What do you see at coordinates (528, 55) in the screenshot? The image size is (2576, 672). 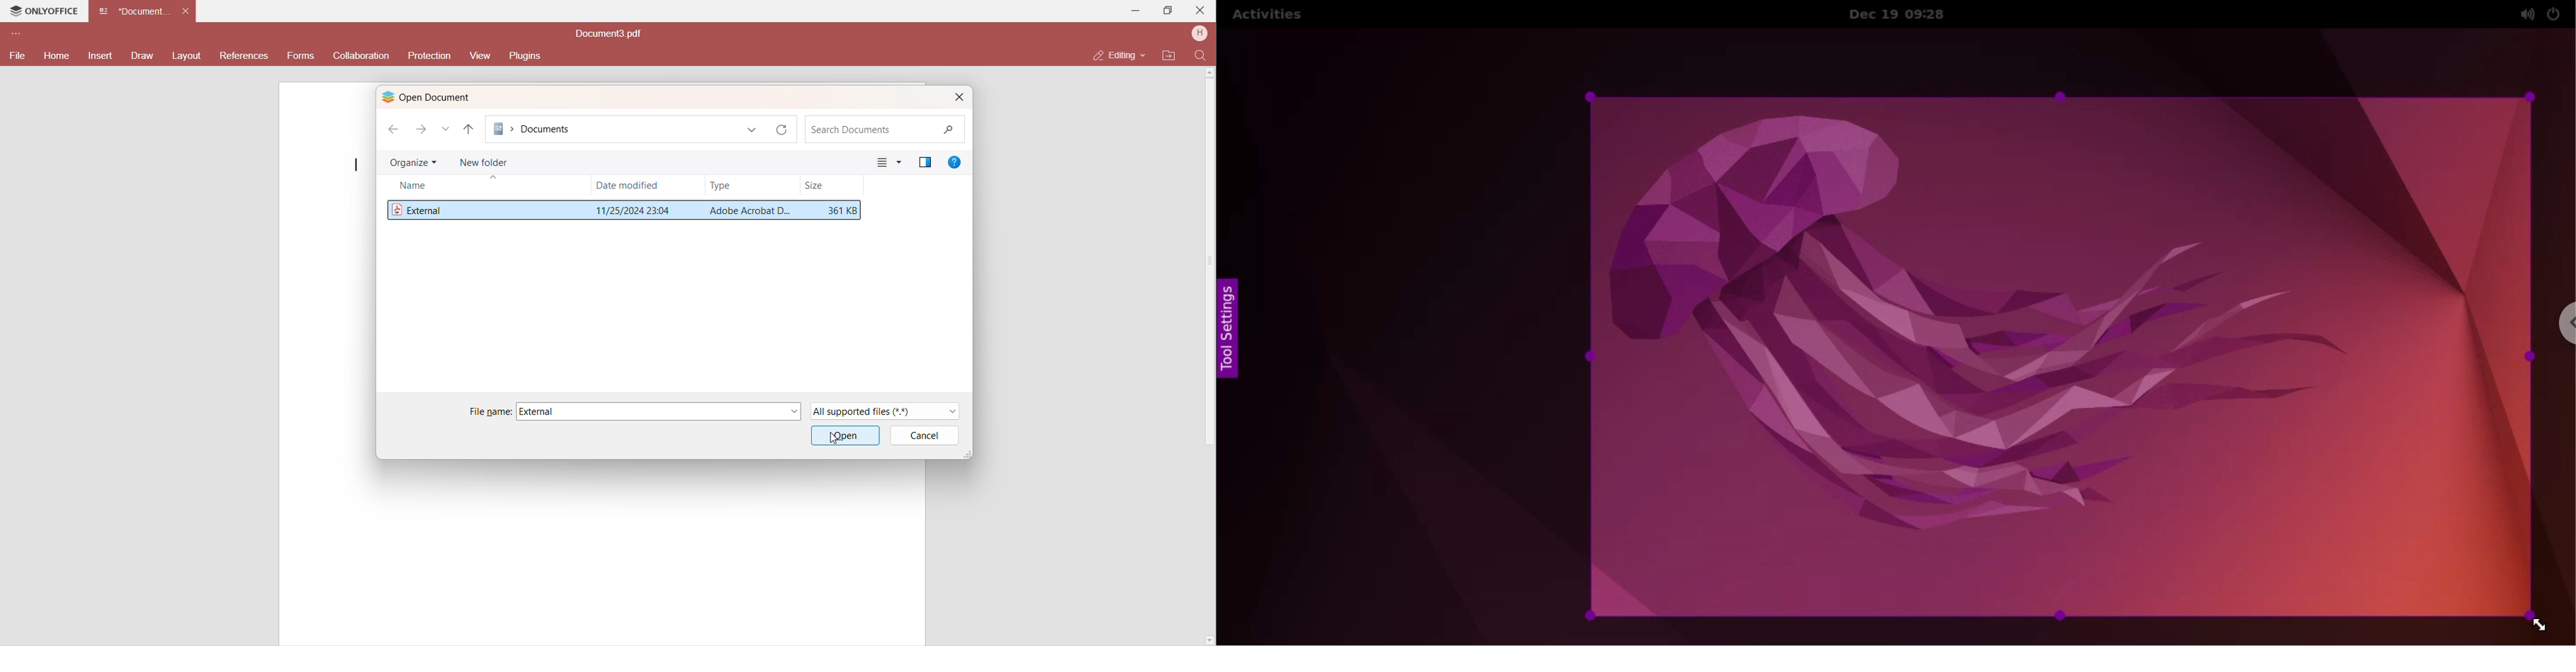 I see `Plugins` at bounding box center [528, 55].